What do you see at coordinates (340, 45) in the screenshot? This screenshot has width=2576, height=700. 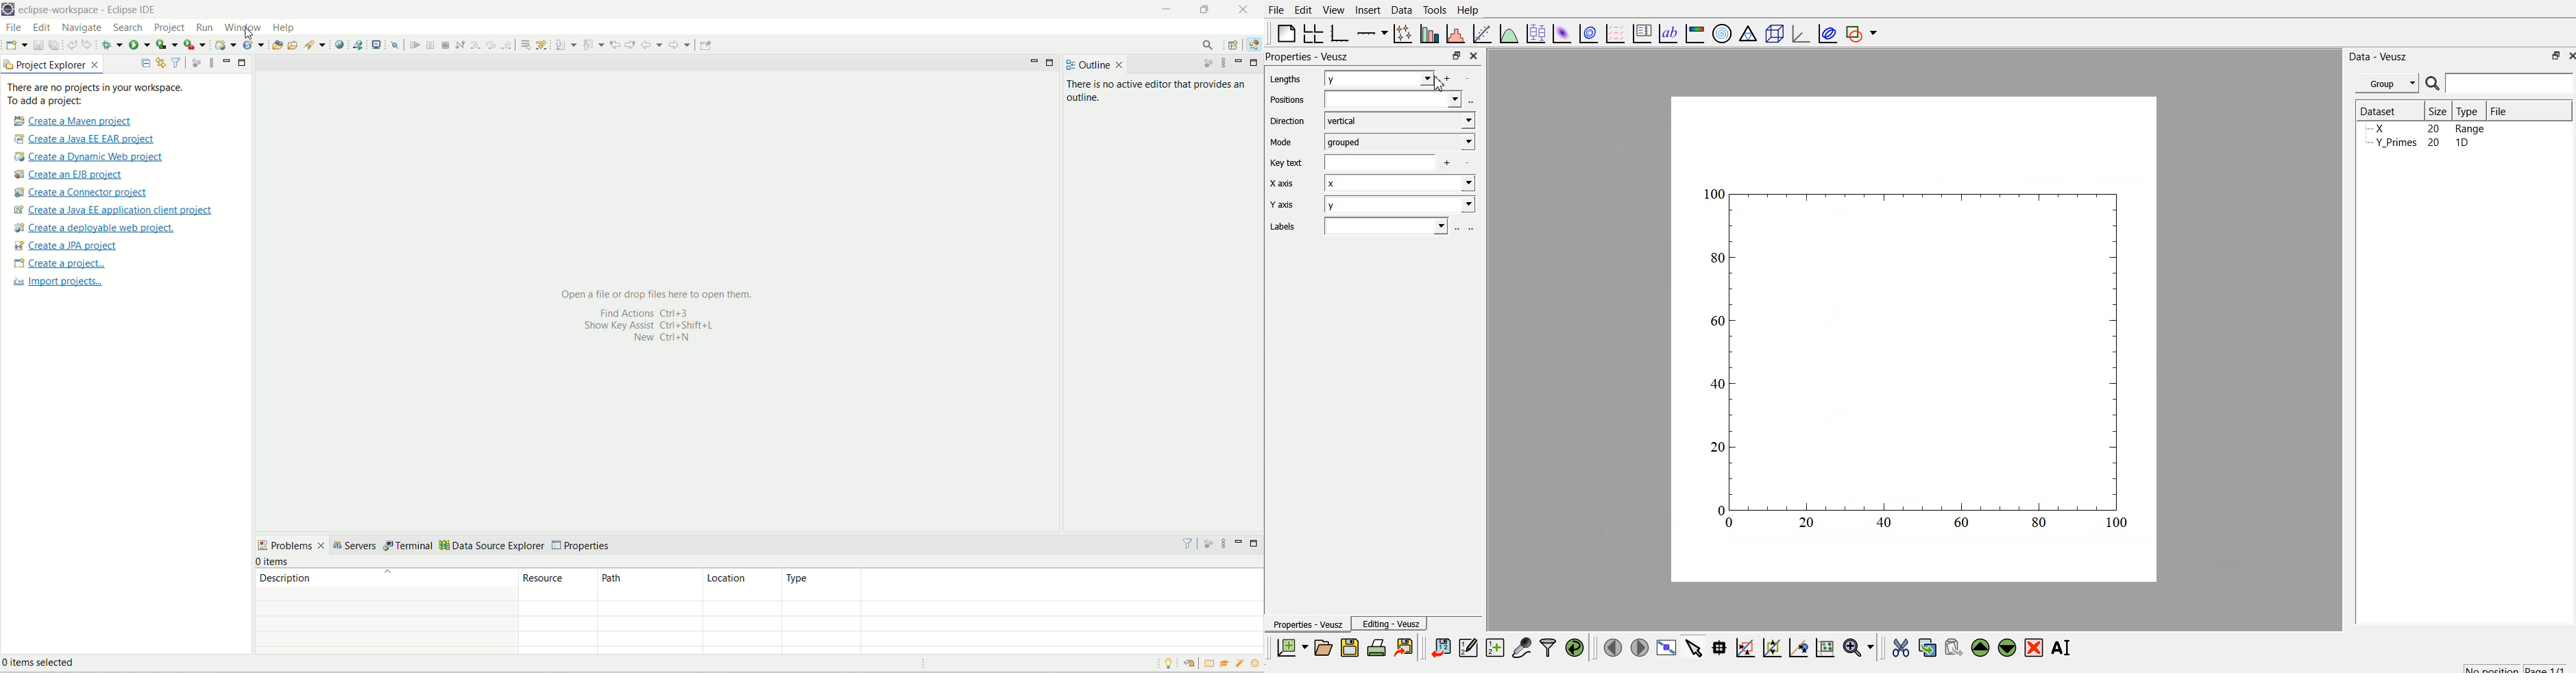 I see `open web service` at bounding box center [340, 45].